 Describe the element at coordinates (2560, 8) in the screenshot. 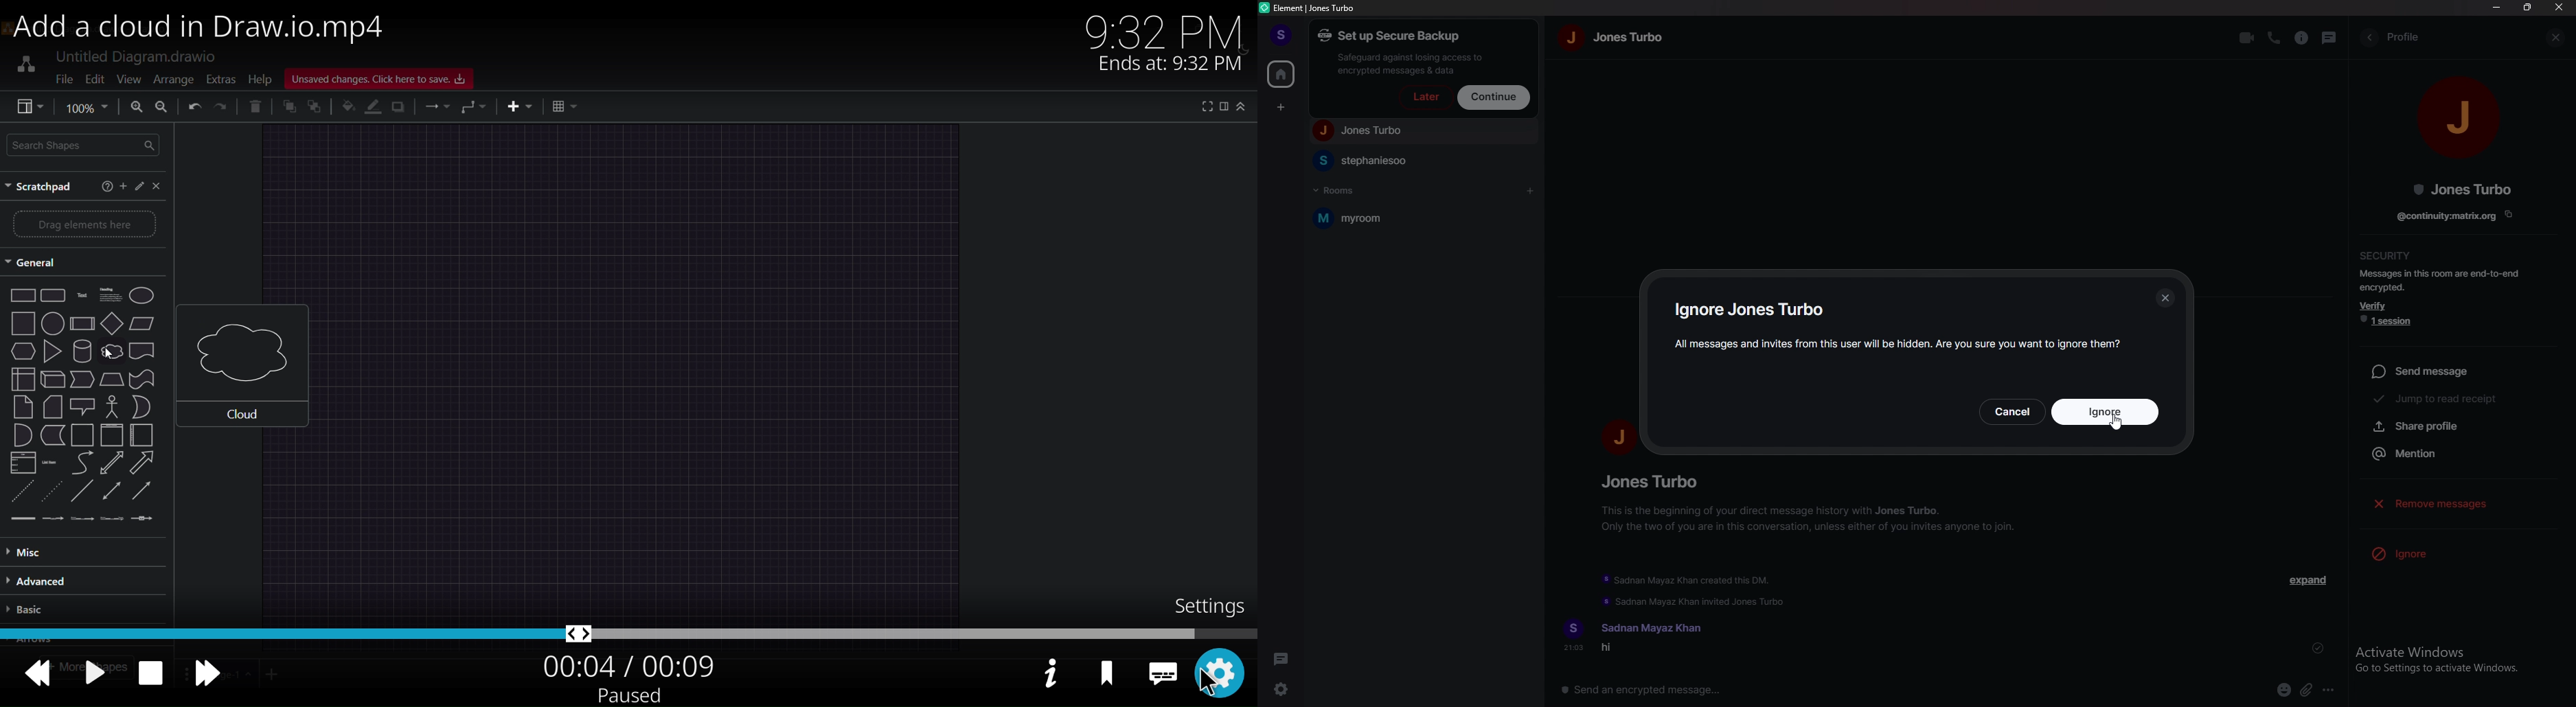

I see `close` at that location.